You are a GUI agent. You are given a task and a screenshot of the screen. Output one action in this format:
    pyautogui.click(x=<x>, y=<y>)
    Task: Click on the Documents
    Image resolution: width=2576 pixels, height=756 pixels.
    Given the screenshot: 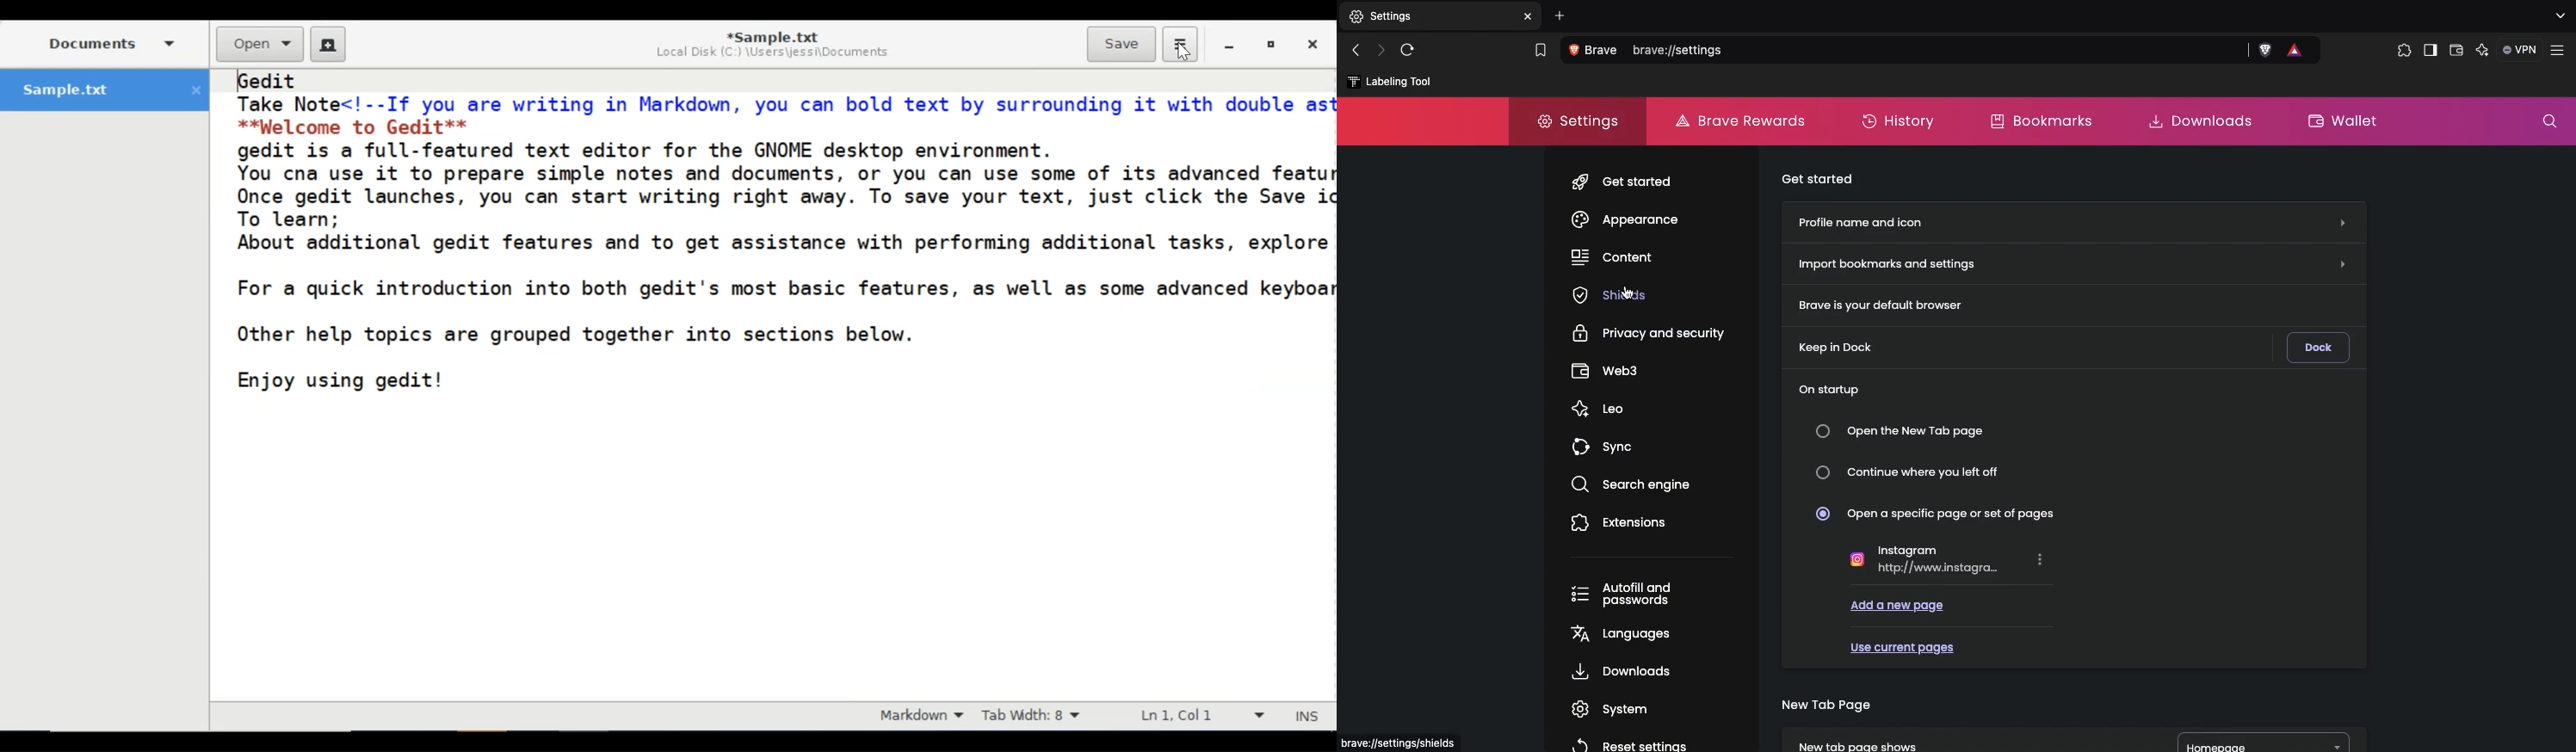 What is the action you would take?
    pyautogui.click(x=109, y=43)
    